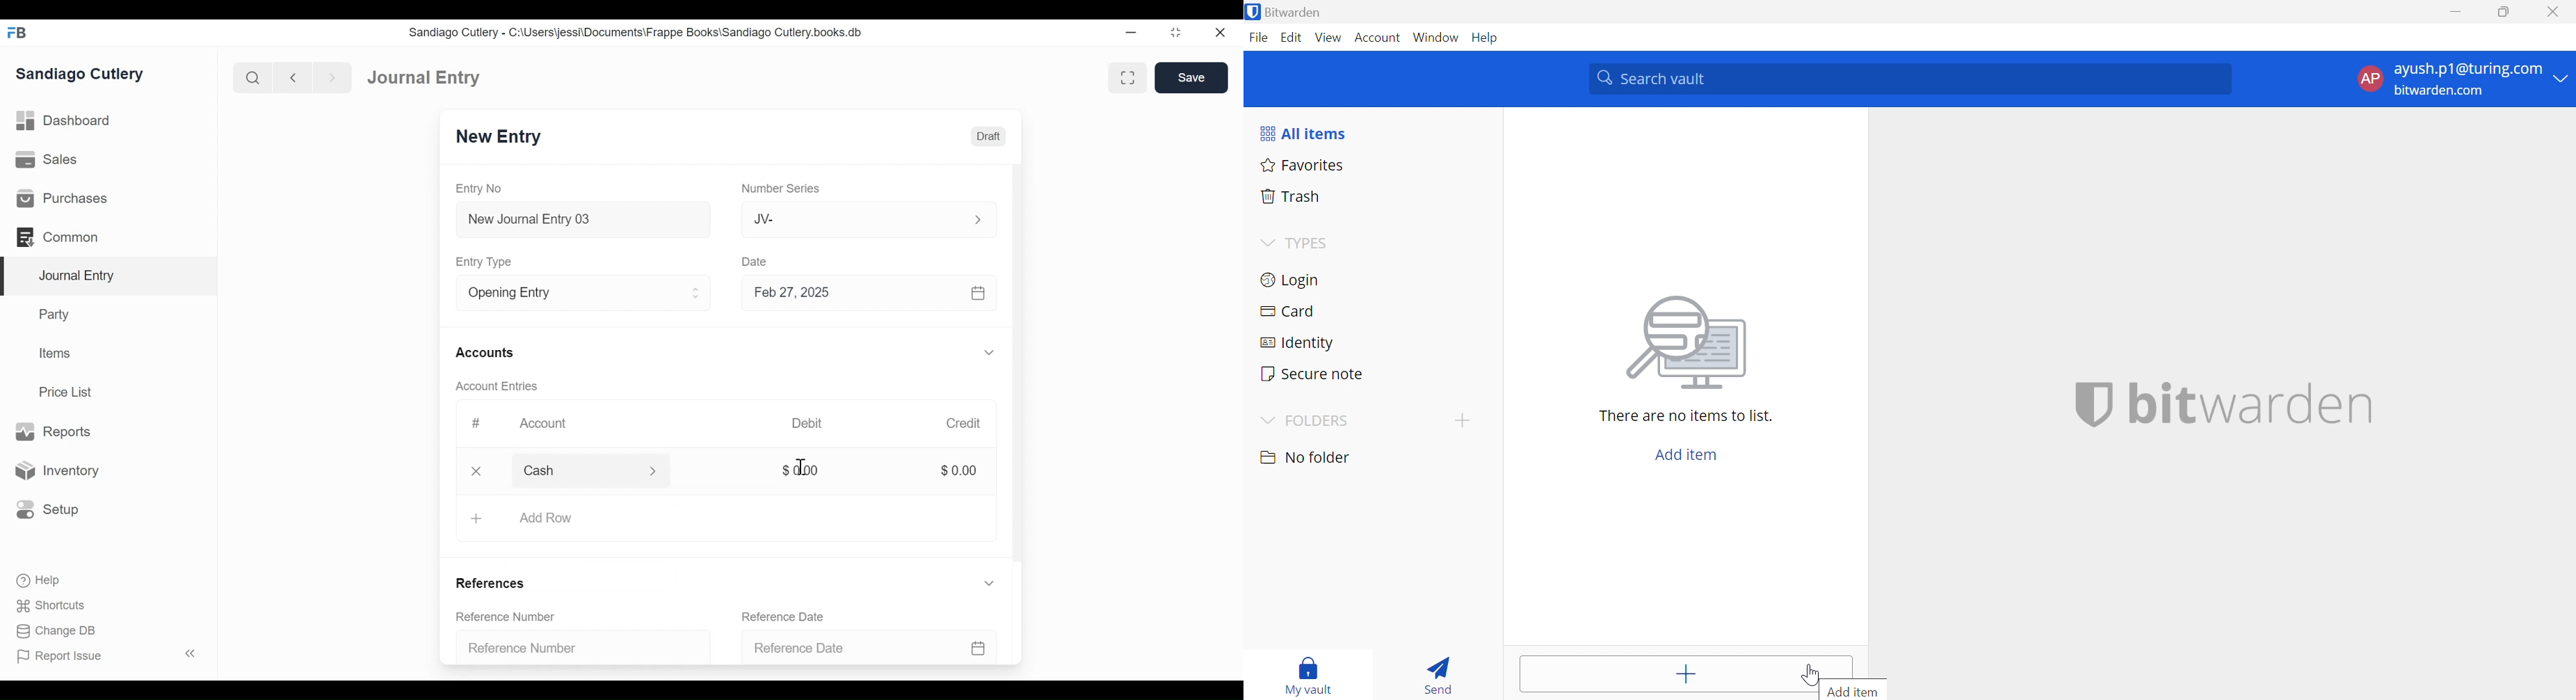  What do you see at coordinates (64, 198) in the screenshot?
I see `Purchases` at bounding box center [64, 198].